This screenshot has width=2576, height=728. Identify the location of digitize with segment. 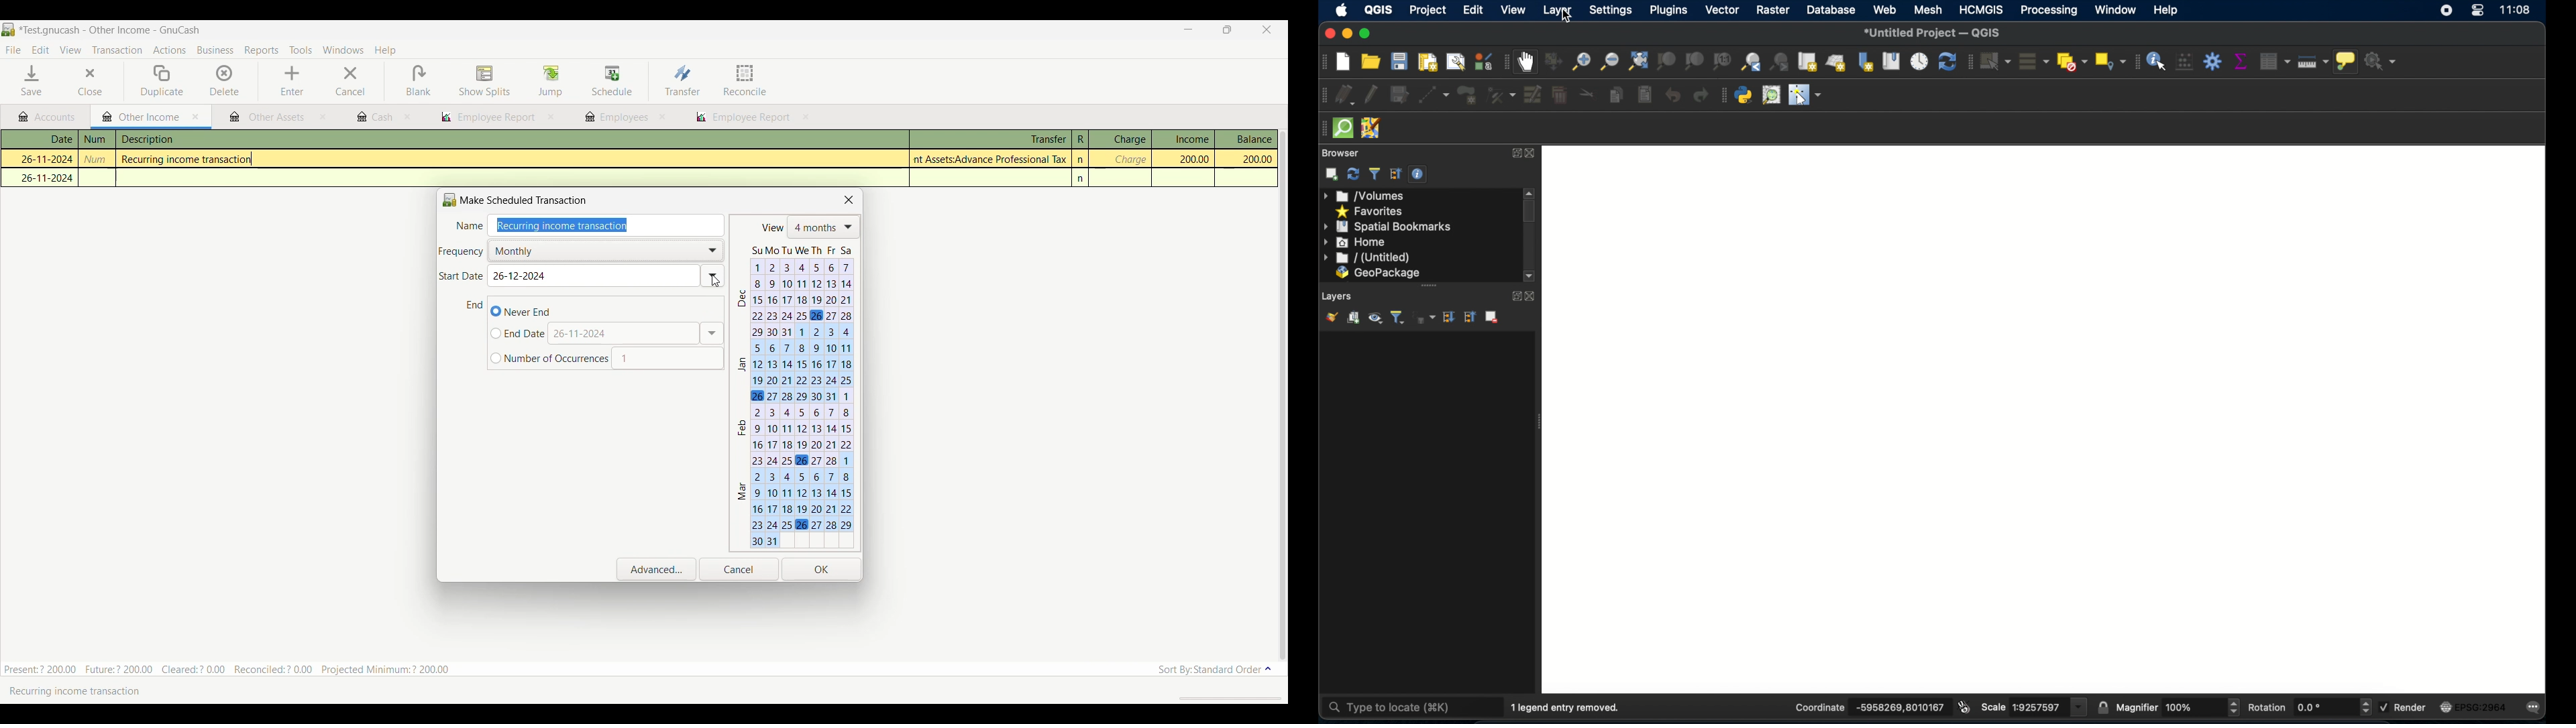
(1434, 95).